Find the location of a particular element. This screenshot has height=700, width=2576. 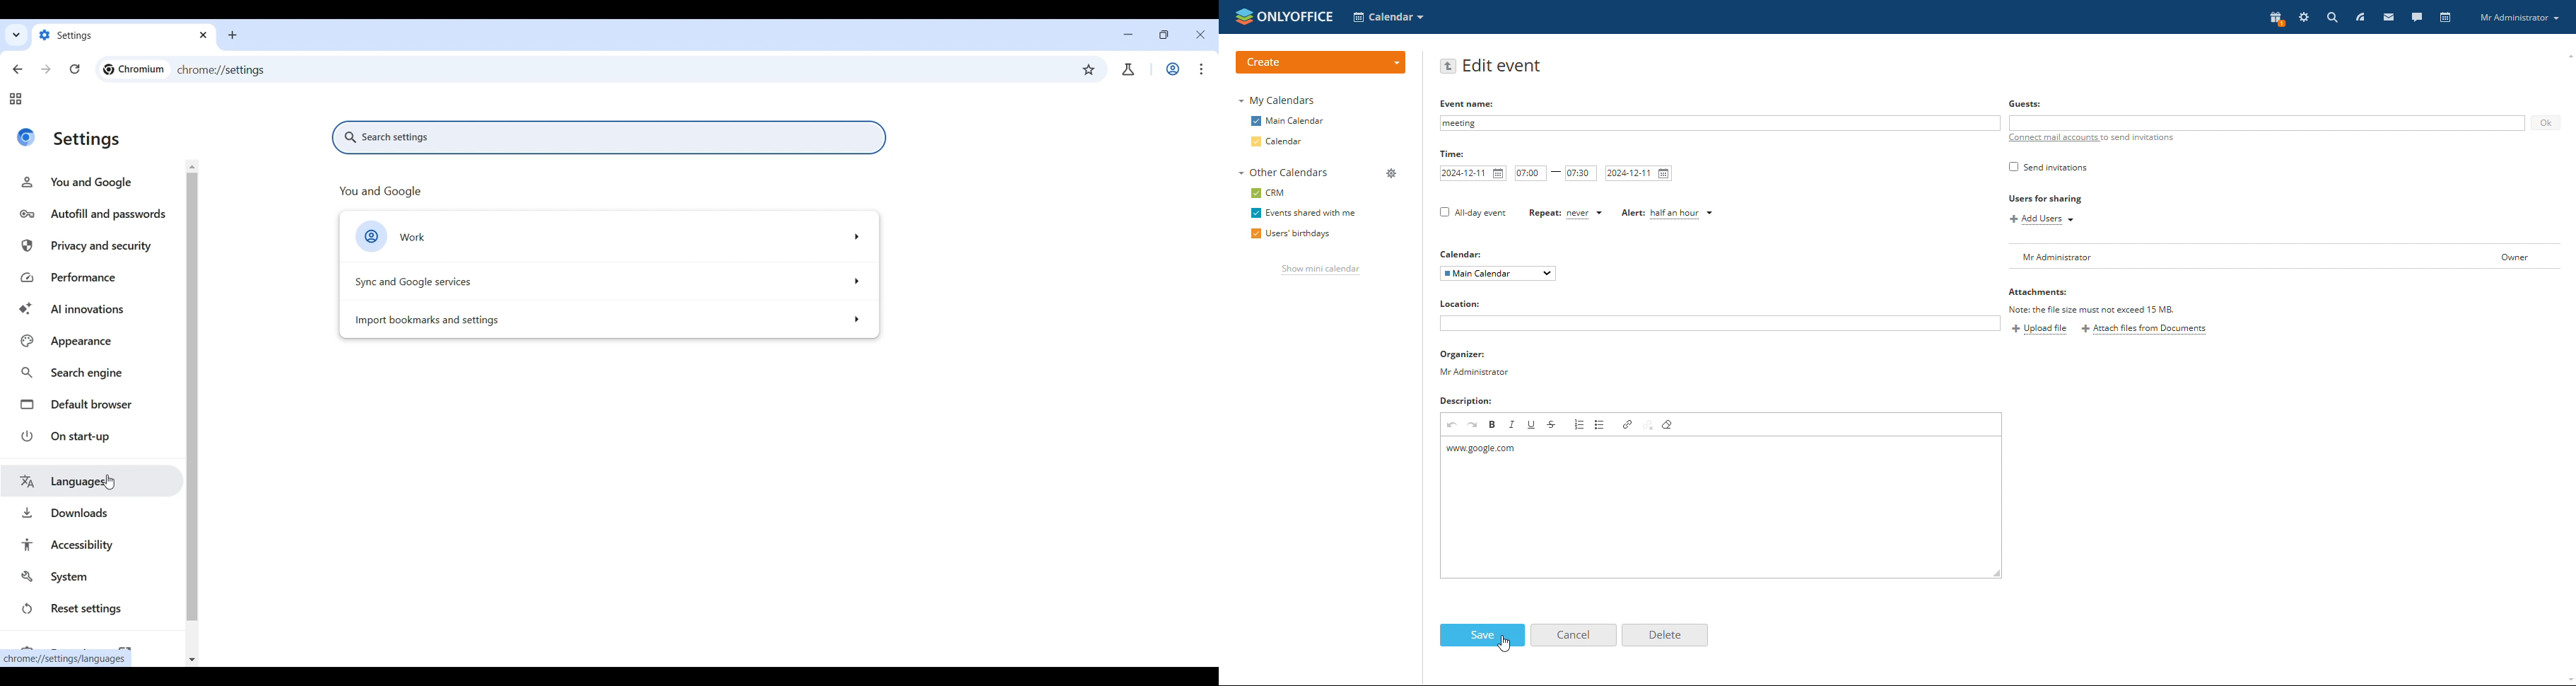

Work is located at coordinates (1173, 69).